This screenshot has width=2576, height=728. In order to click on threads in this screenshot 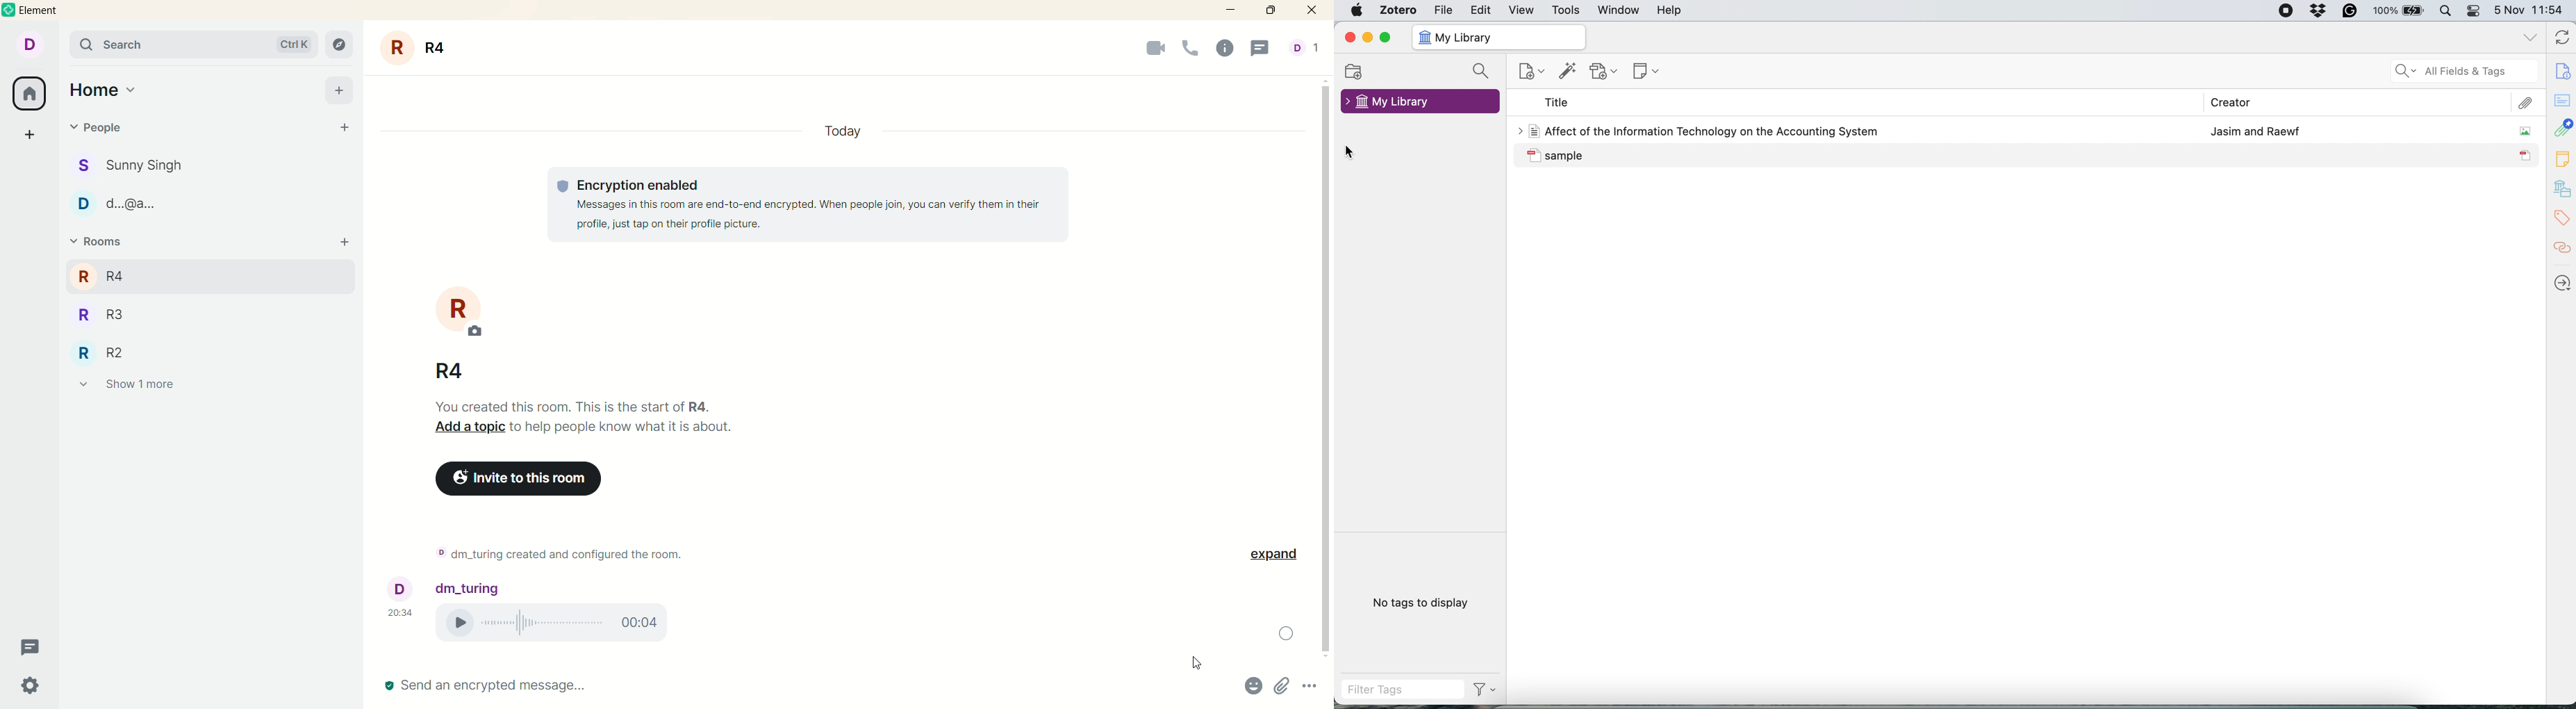, I will do `click(1265, 49)`.